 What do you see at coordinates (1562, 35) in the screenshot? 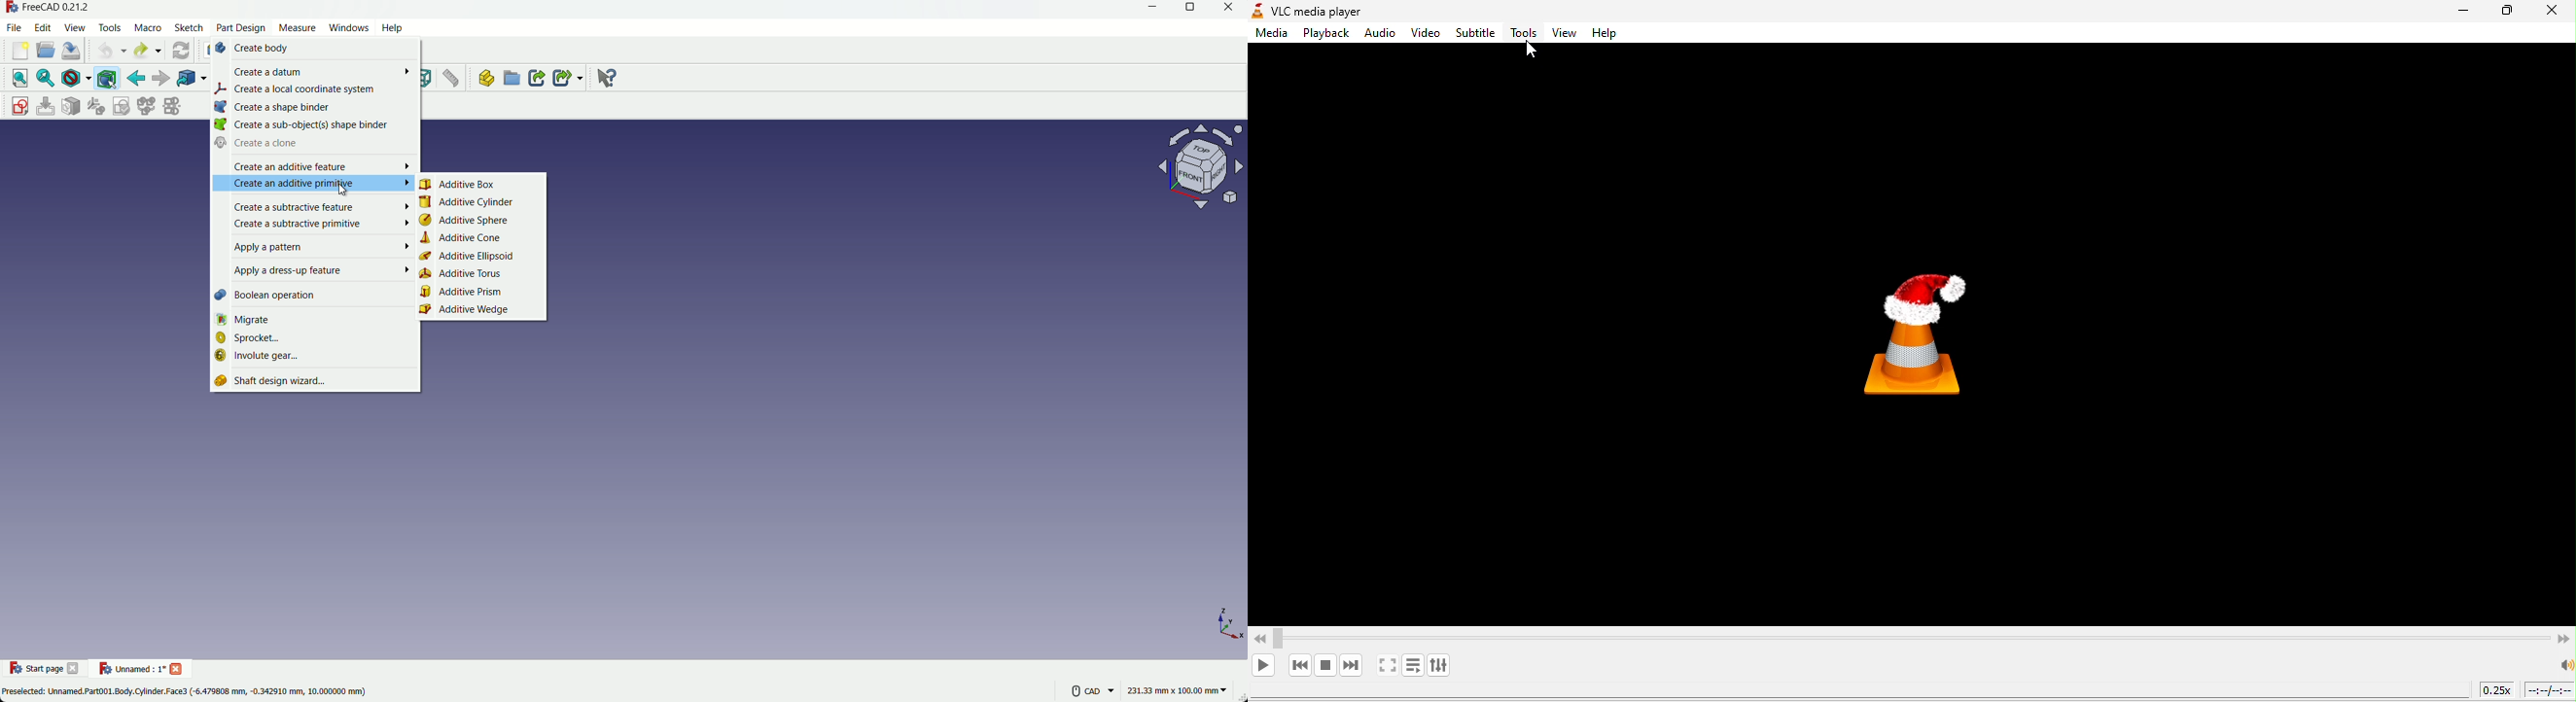
I see `view` at bounding box center [1562, 35].